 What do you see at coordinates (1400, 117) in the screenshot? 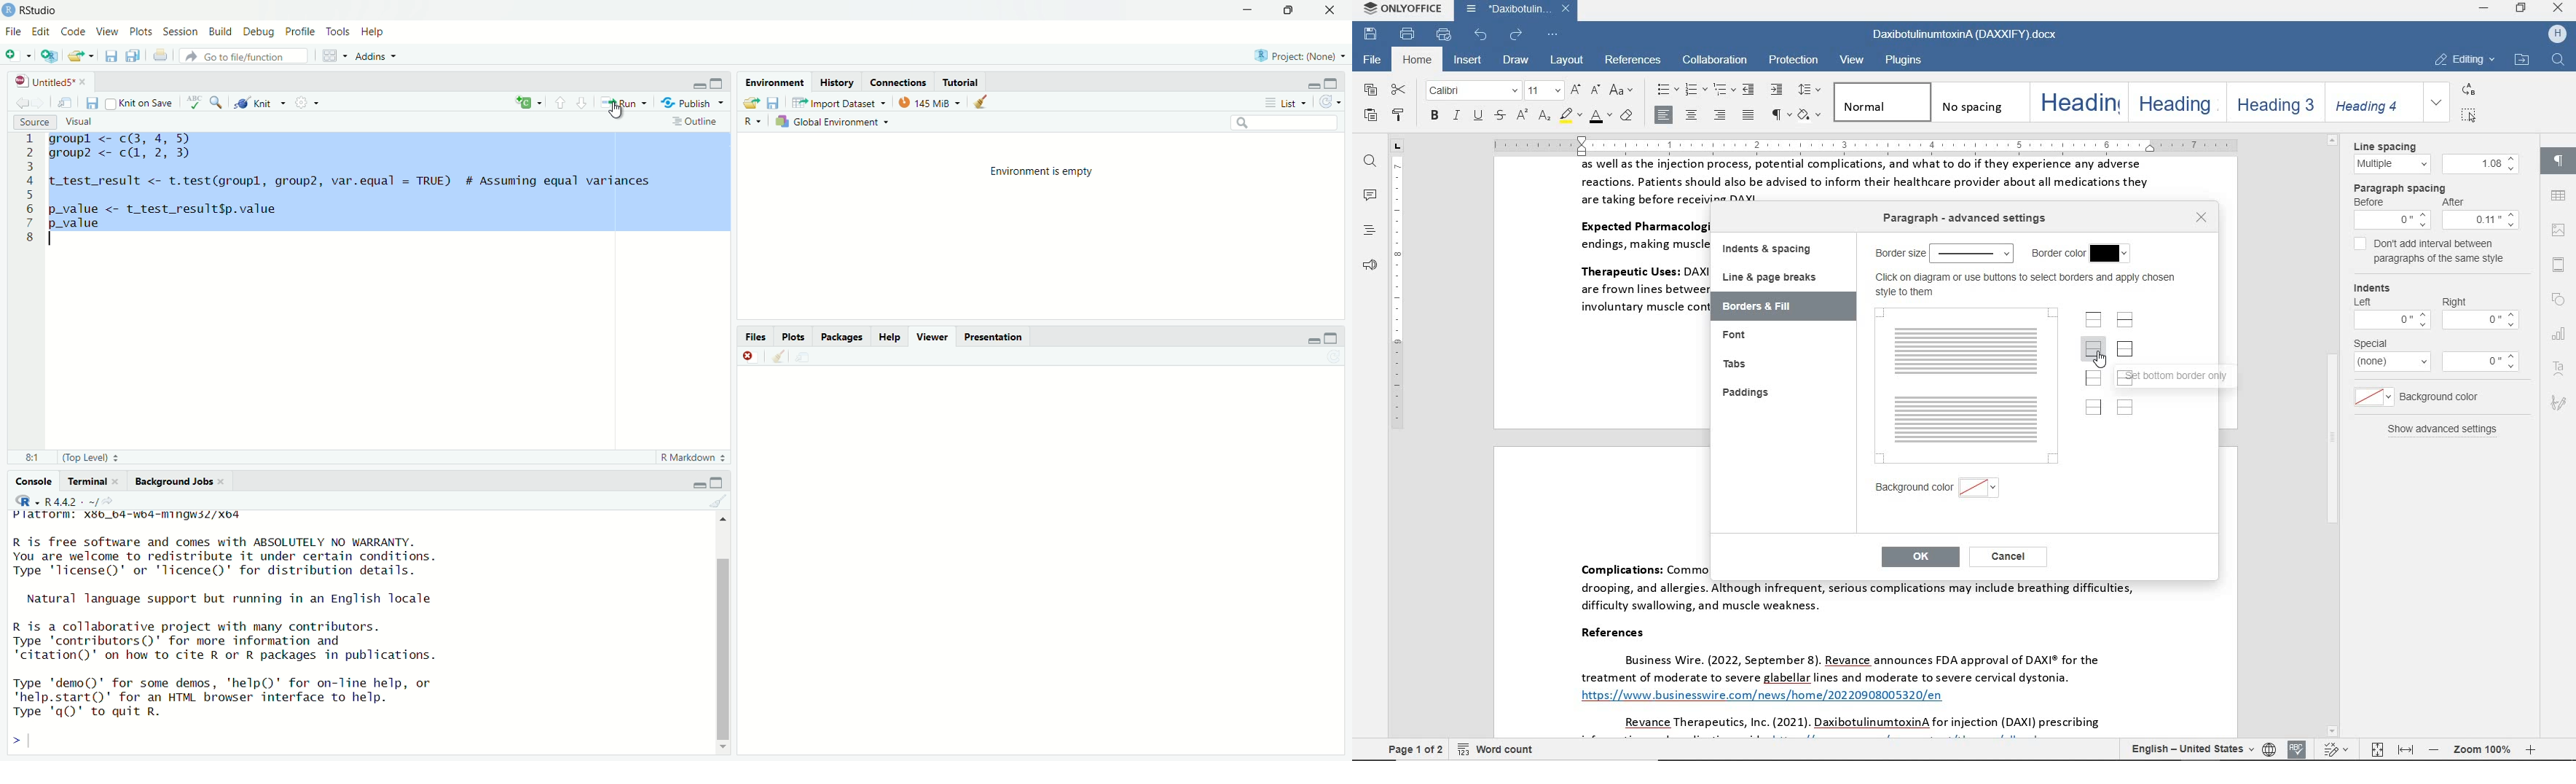
I see `copy style` at bounding box center [1400, 117].